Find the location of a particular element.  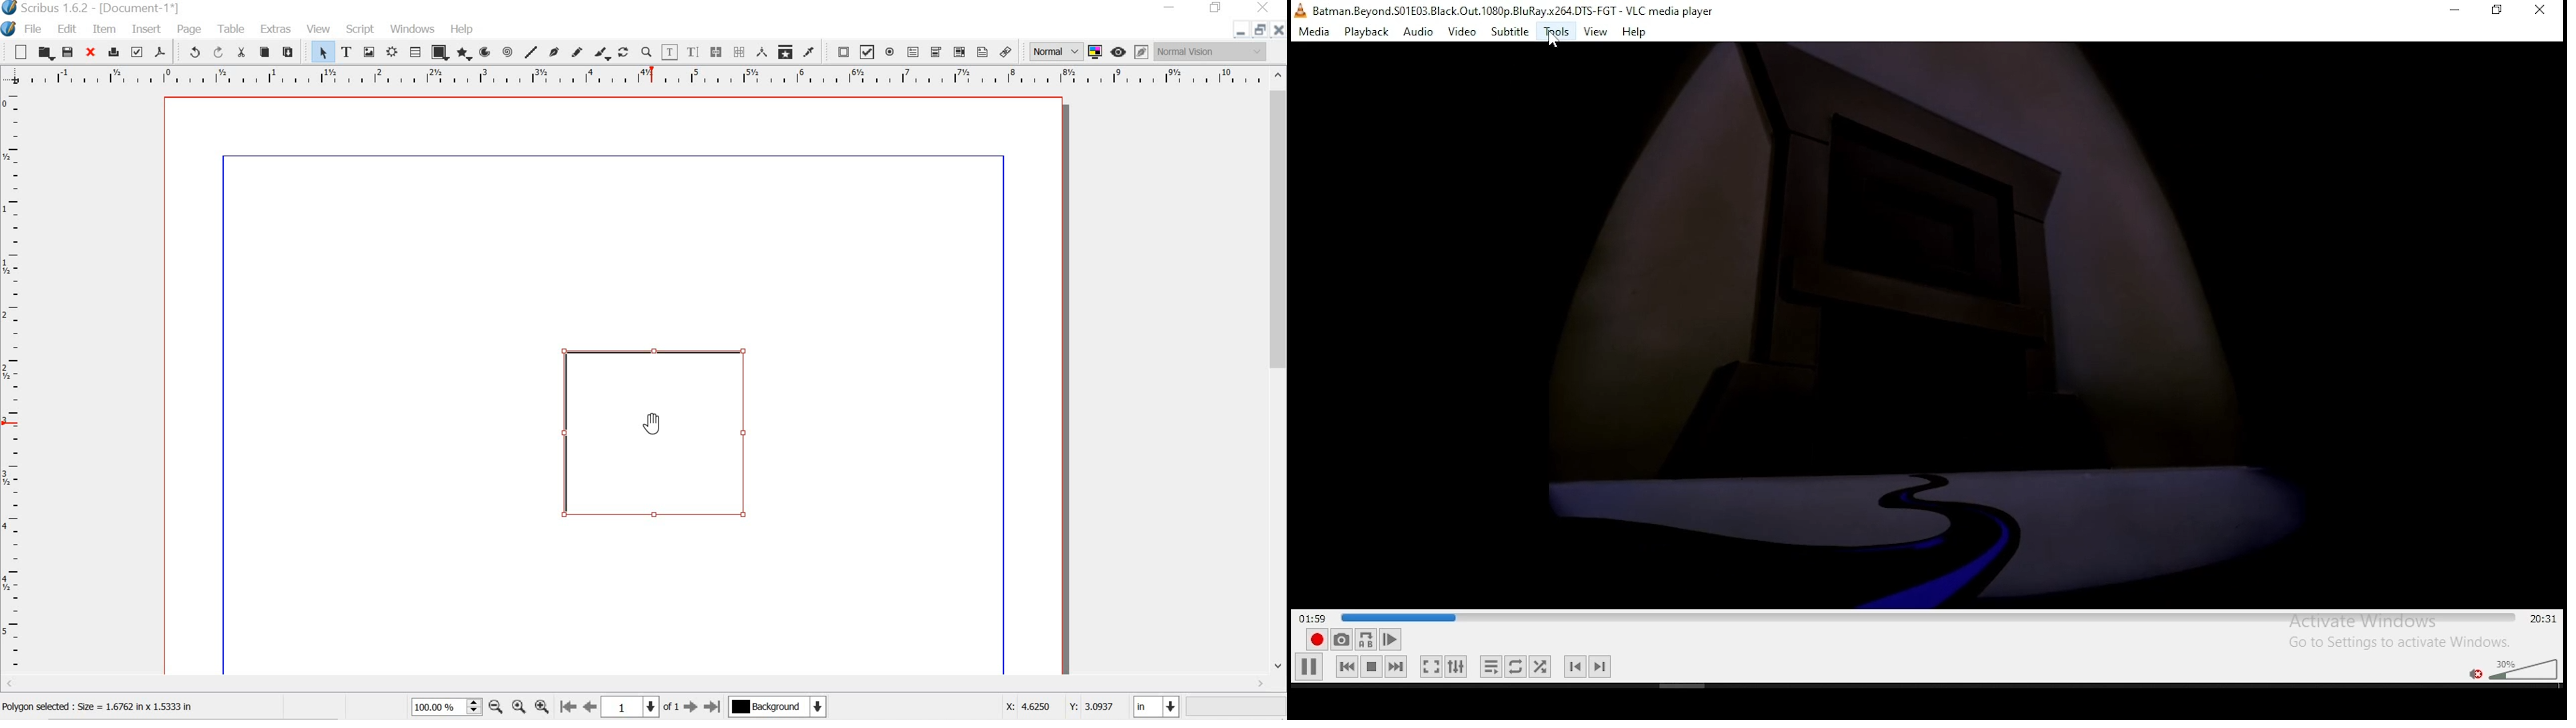

eye dropper is located at coordinates (808, 52).